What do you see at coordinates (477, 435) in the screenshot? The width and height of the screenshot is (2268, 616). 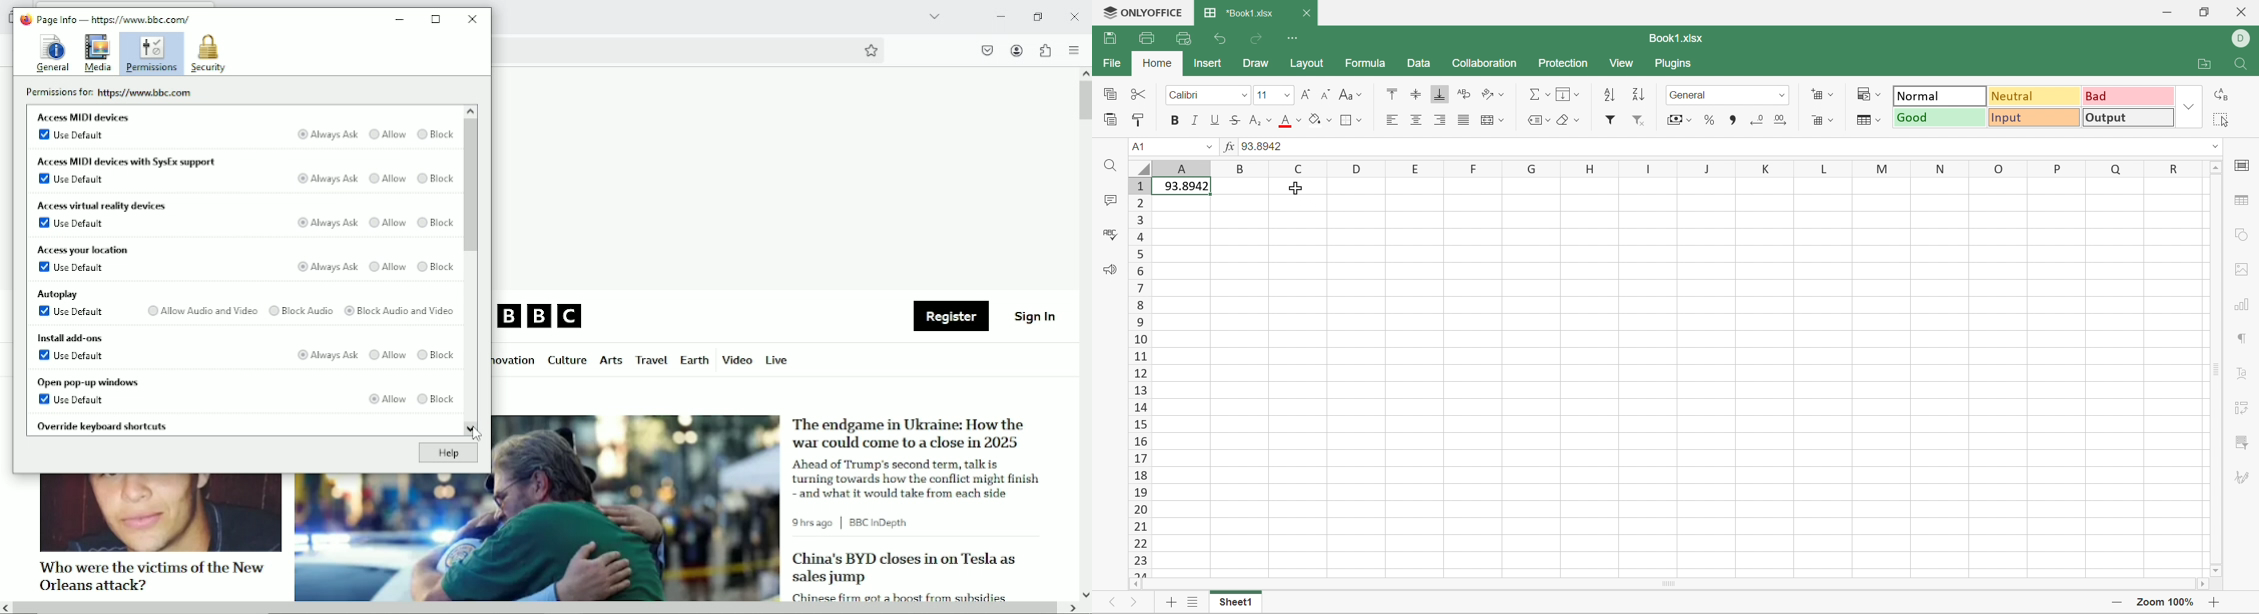 I see `cursor` at bounding box center [477, 435].